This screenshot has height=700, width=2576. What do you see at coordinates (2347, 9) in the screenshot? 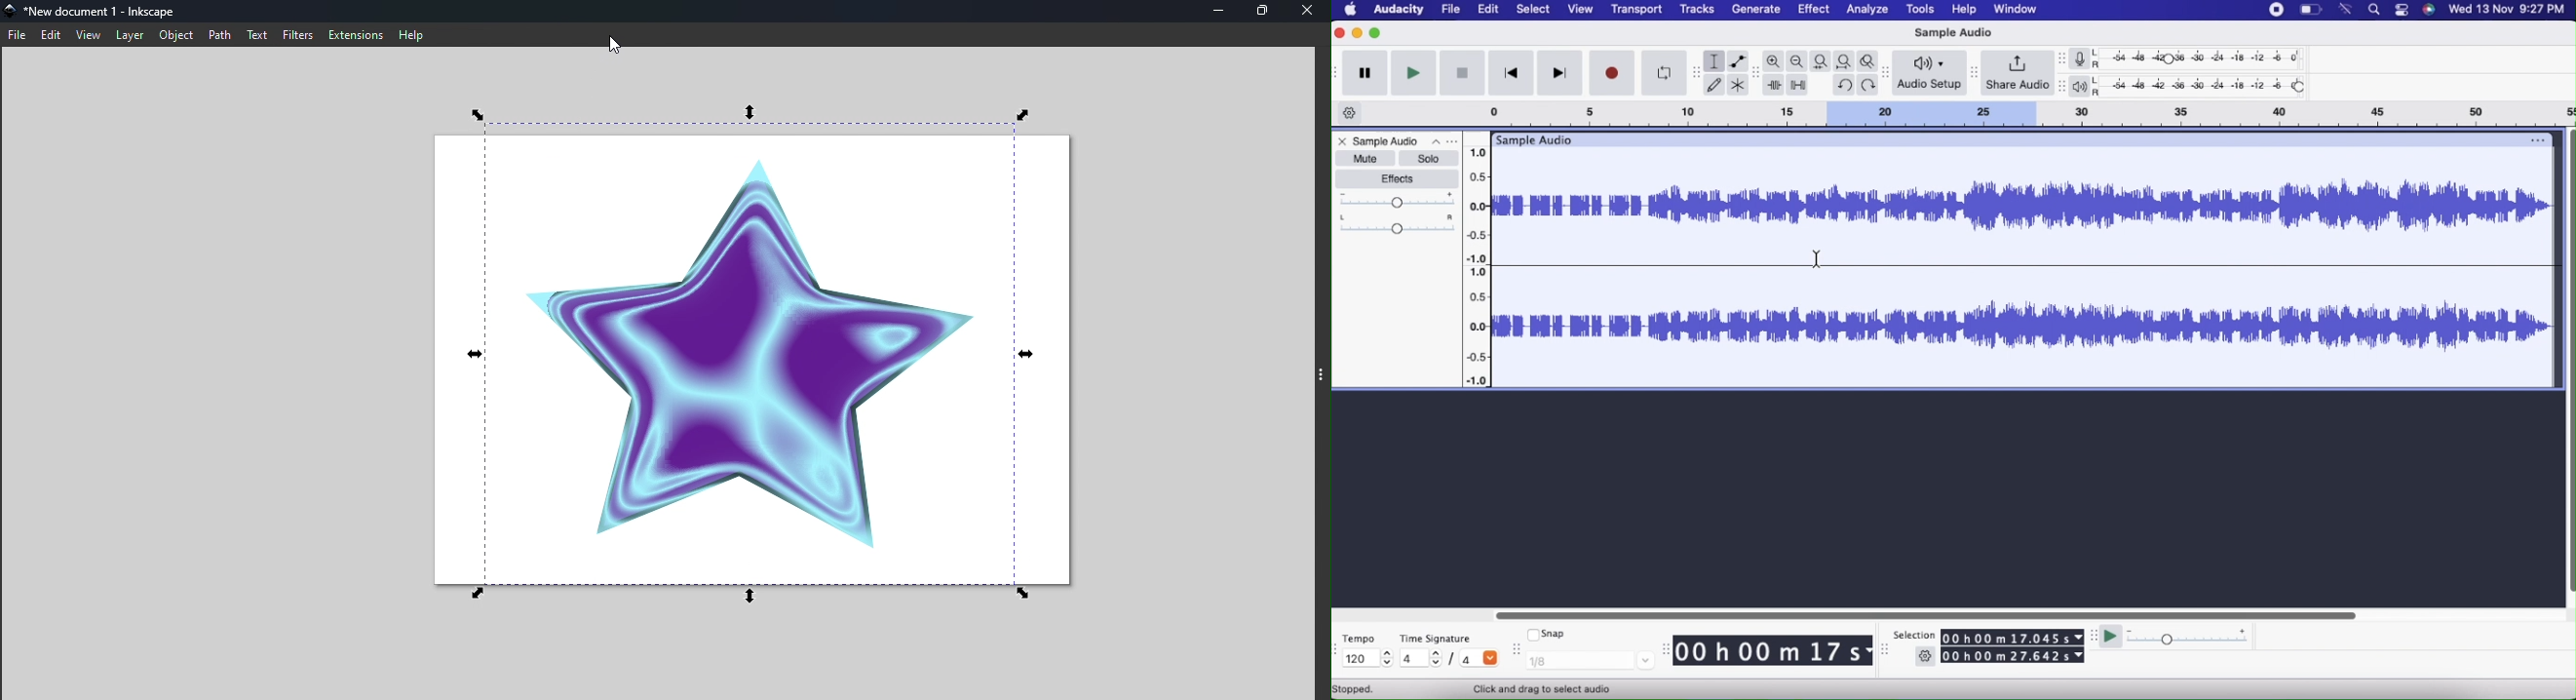
I see `network` at bounding box center [2347, 9].